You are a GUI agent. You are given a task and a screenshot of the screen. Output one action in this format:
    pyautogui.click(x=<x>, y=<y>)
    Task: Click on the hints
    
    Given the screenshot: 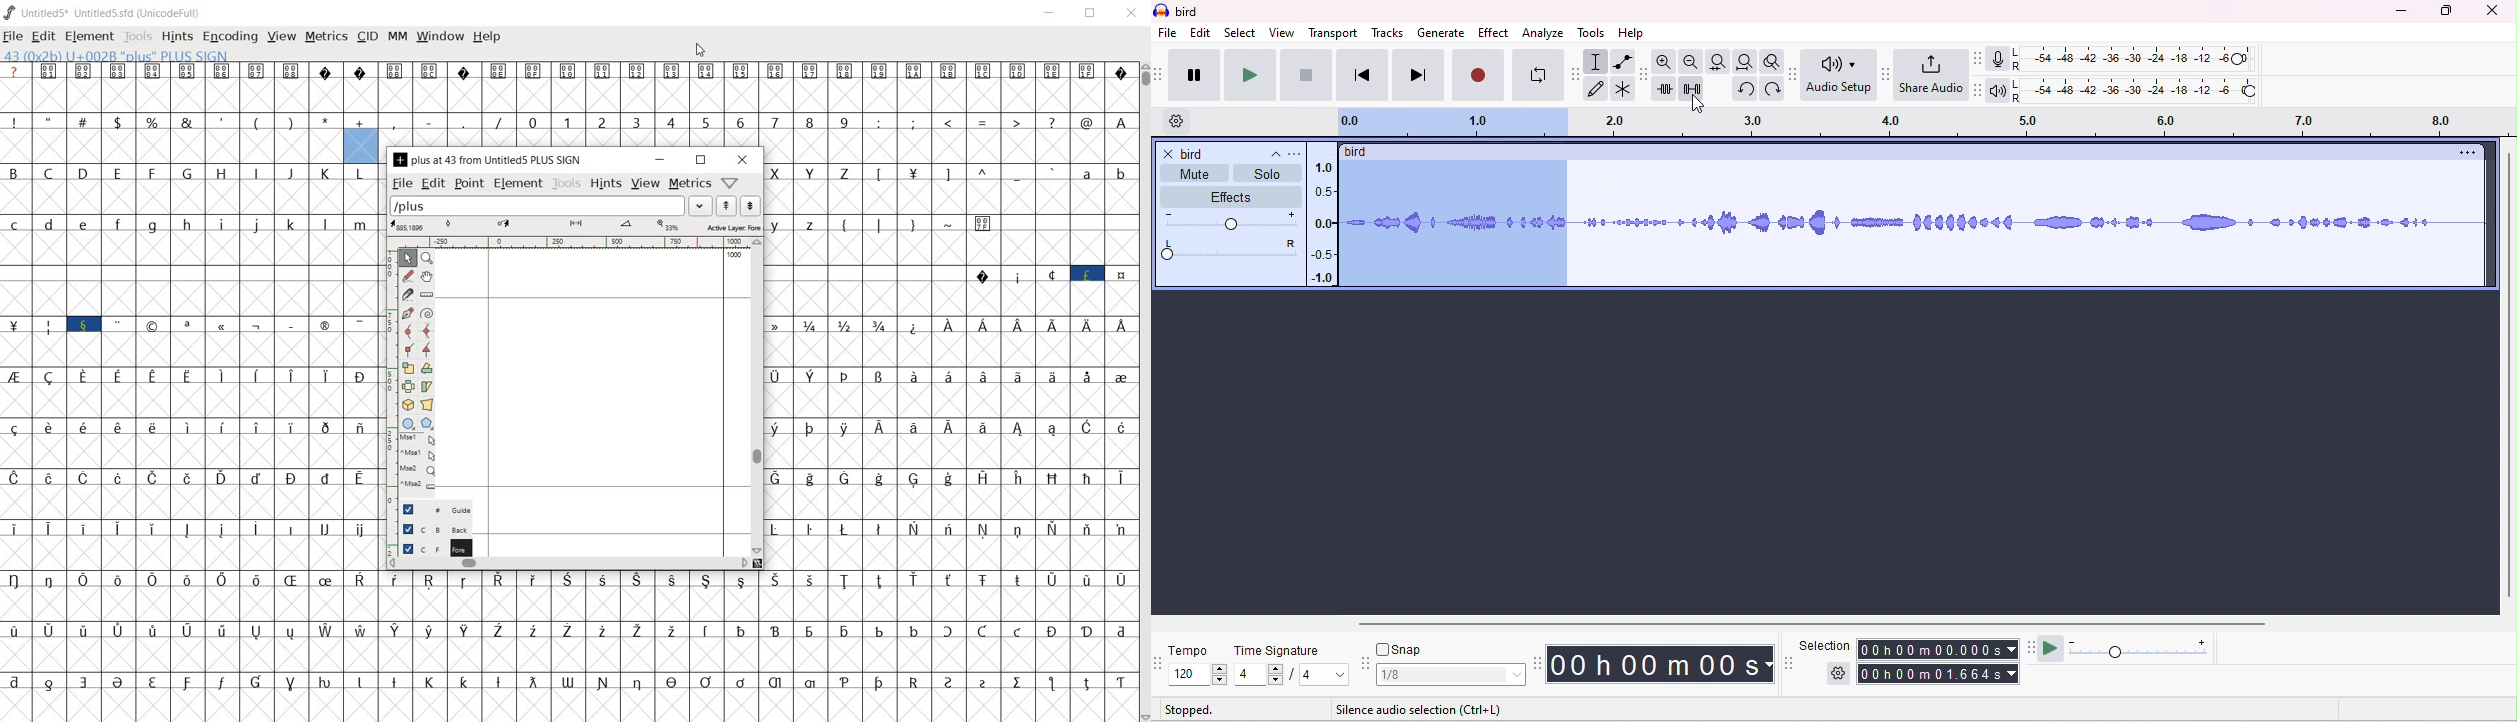 What is the action you would take?
    pyautogui.click(x=606, y=185)
    